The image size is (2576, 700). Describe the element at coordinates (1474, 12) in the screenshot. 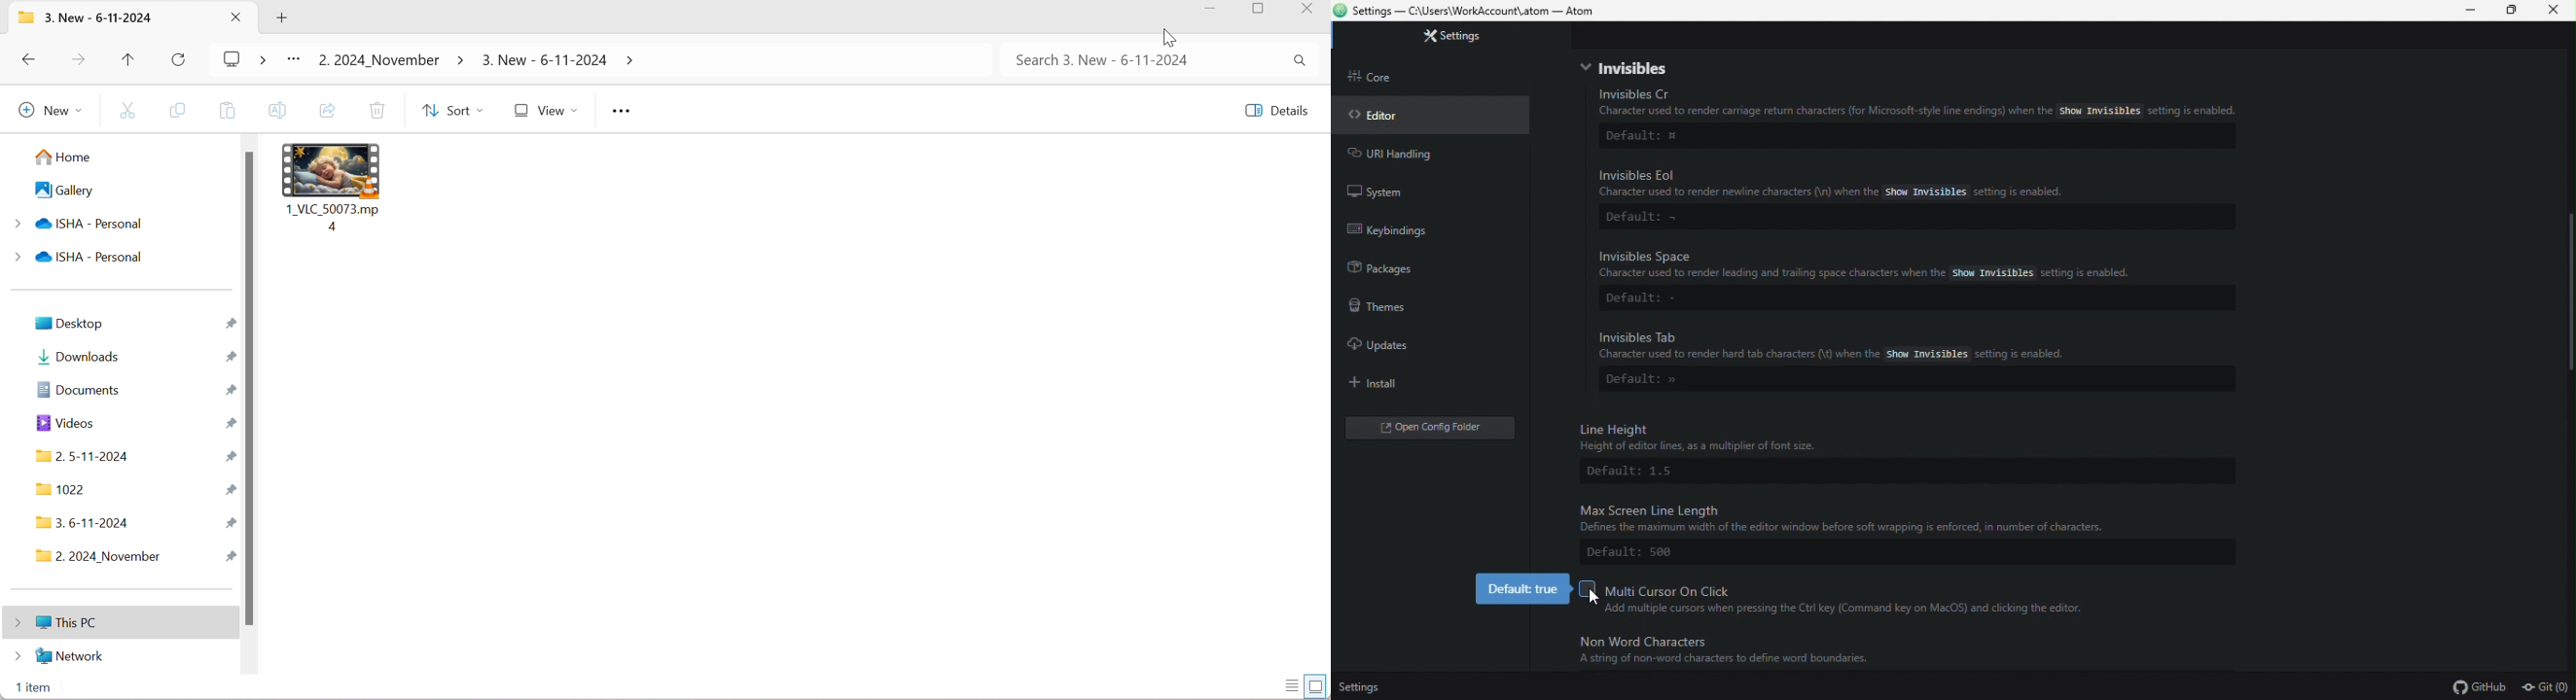

I see `settings — C:\Users\WorkAccount\.atom — Atom` at that location.